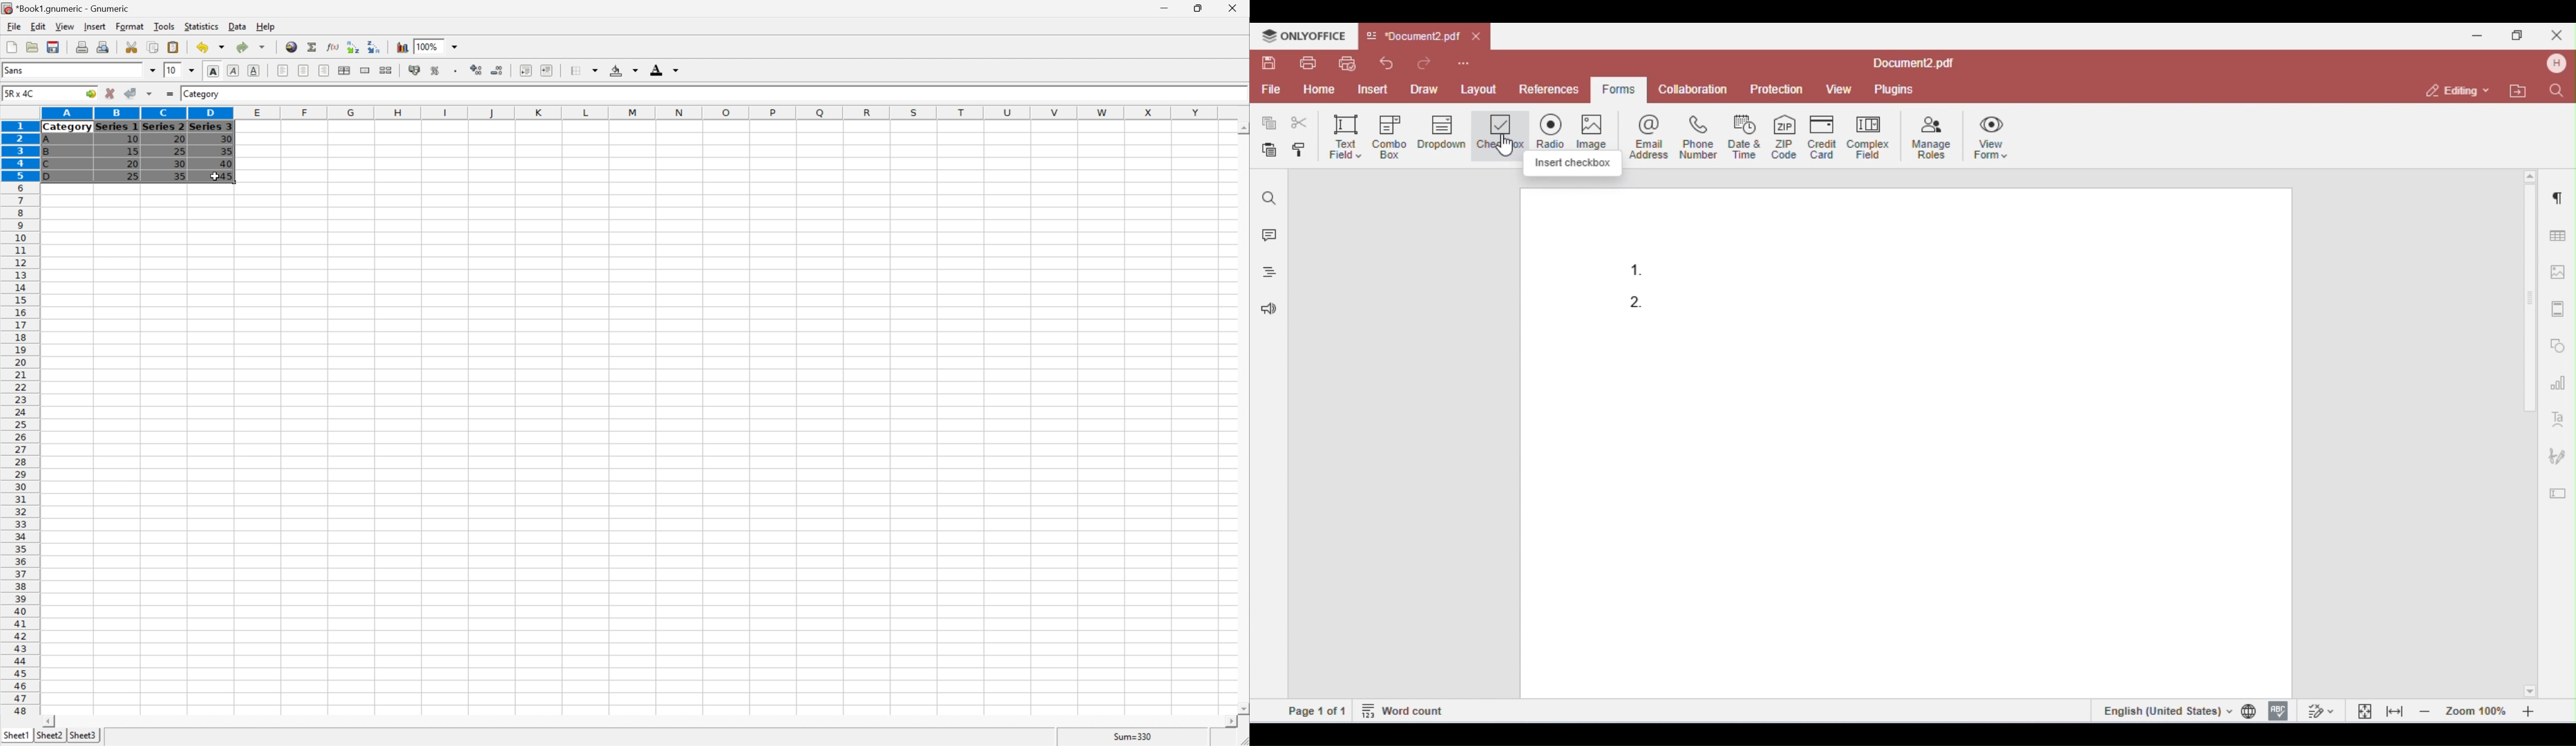  I want to click on Drop Down, so click(191, 71).